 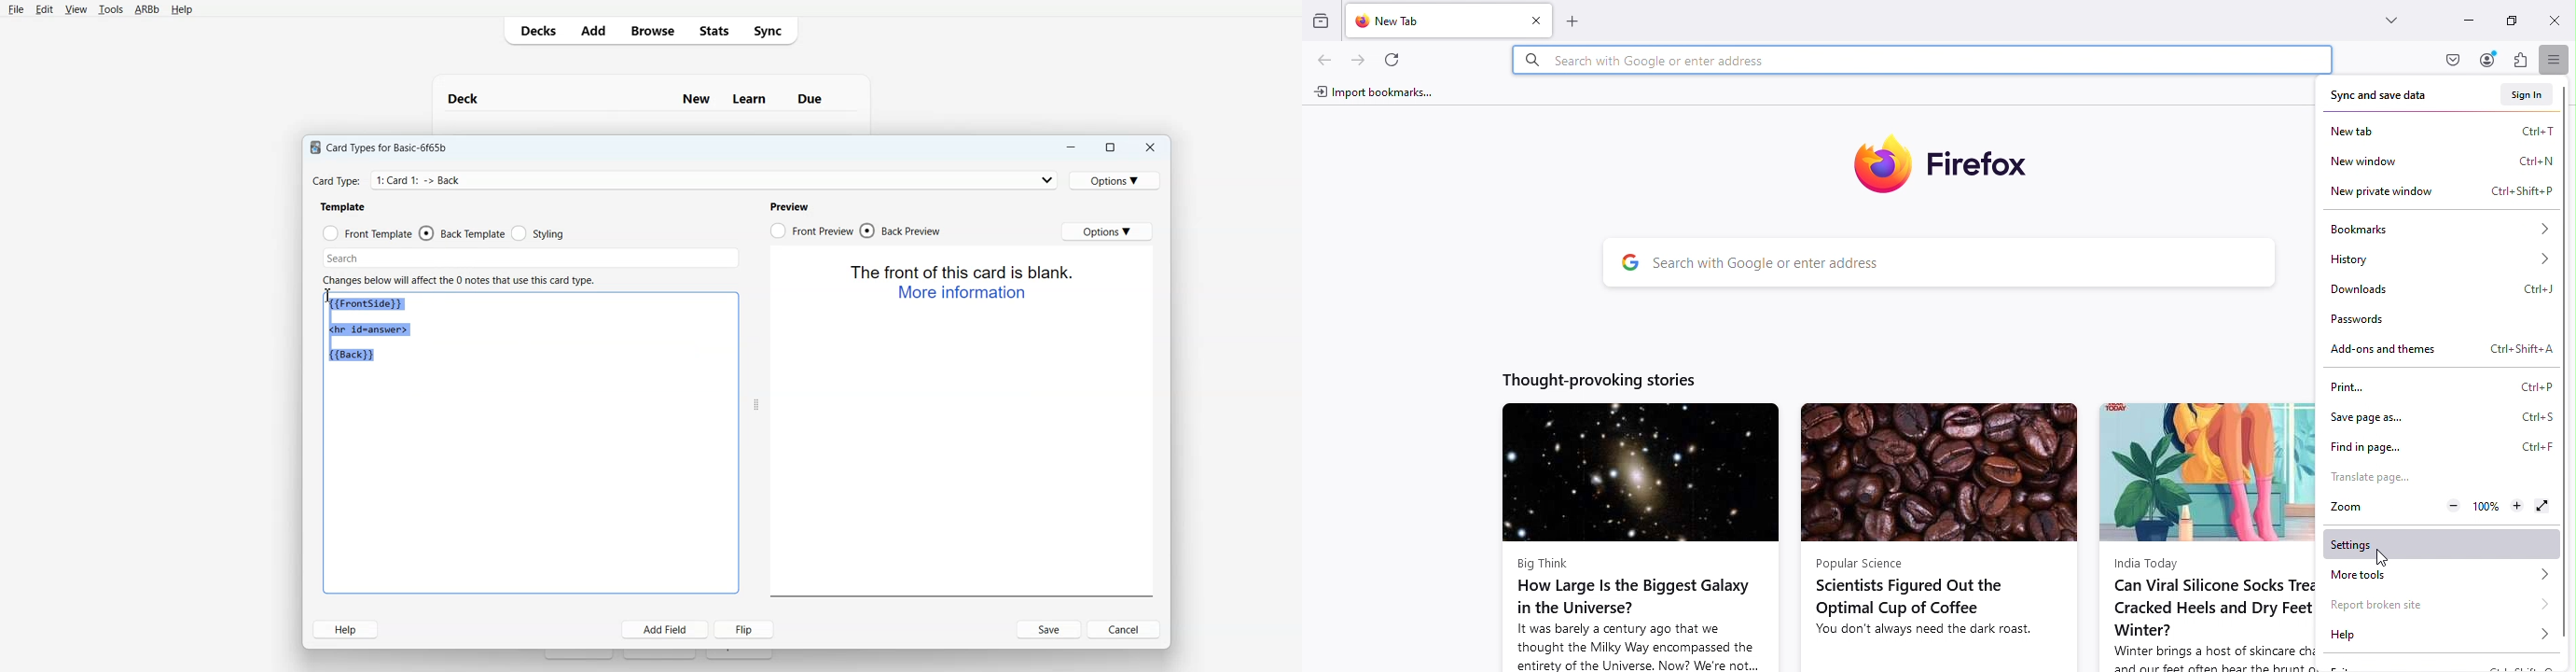 What do you see at coordinates (2439, 161) in the screenshot?
I see `New window` at bounding box center [2439, 161].